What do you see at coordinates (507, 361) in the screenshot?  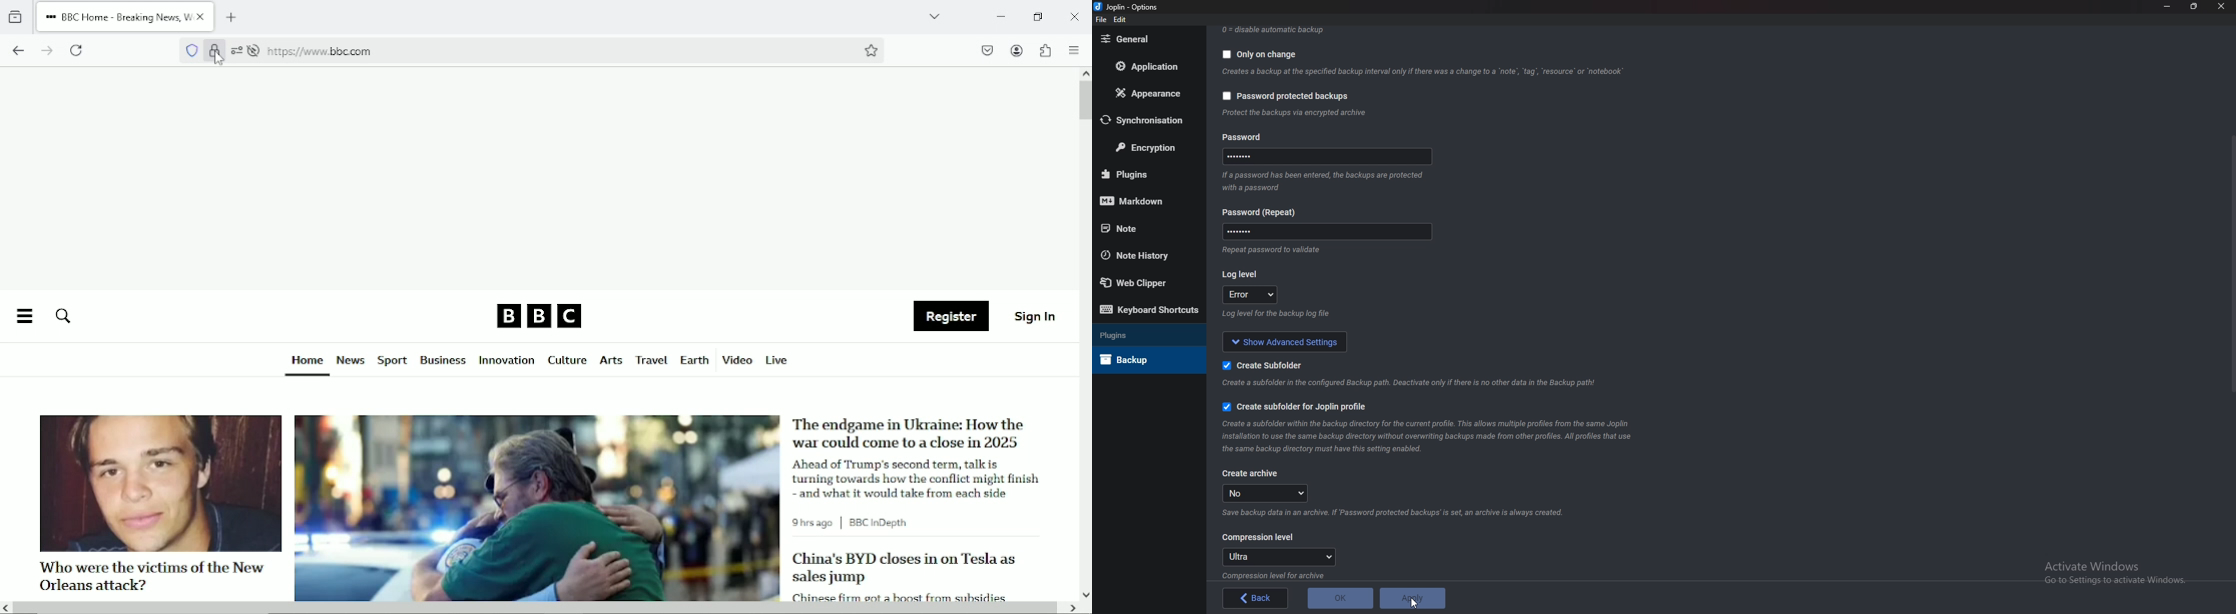 I see `Innovation` at bounding box center [507, 361].